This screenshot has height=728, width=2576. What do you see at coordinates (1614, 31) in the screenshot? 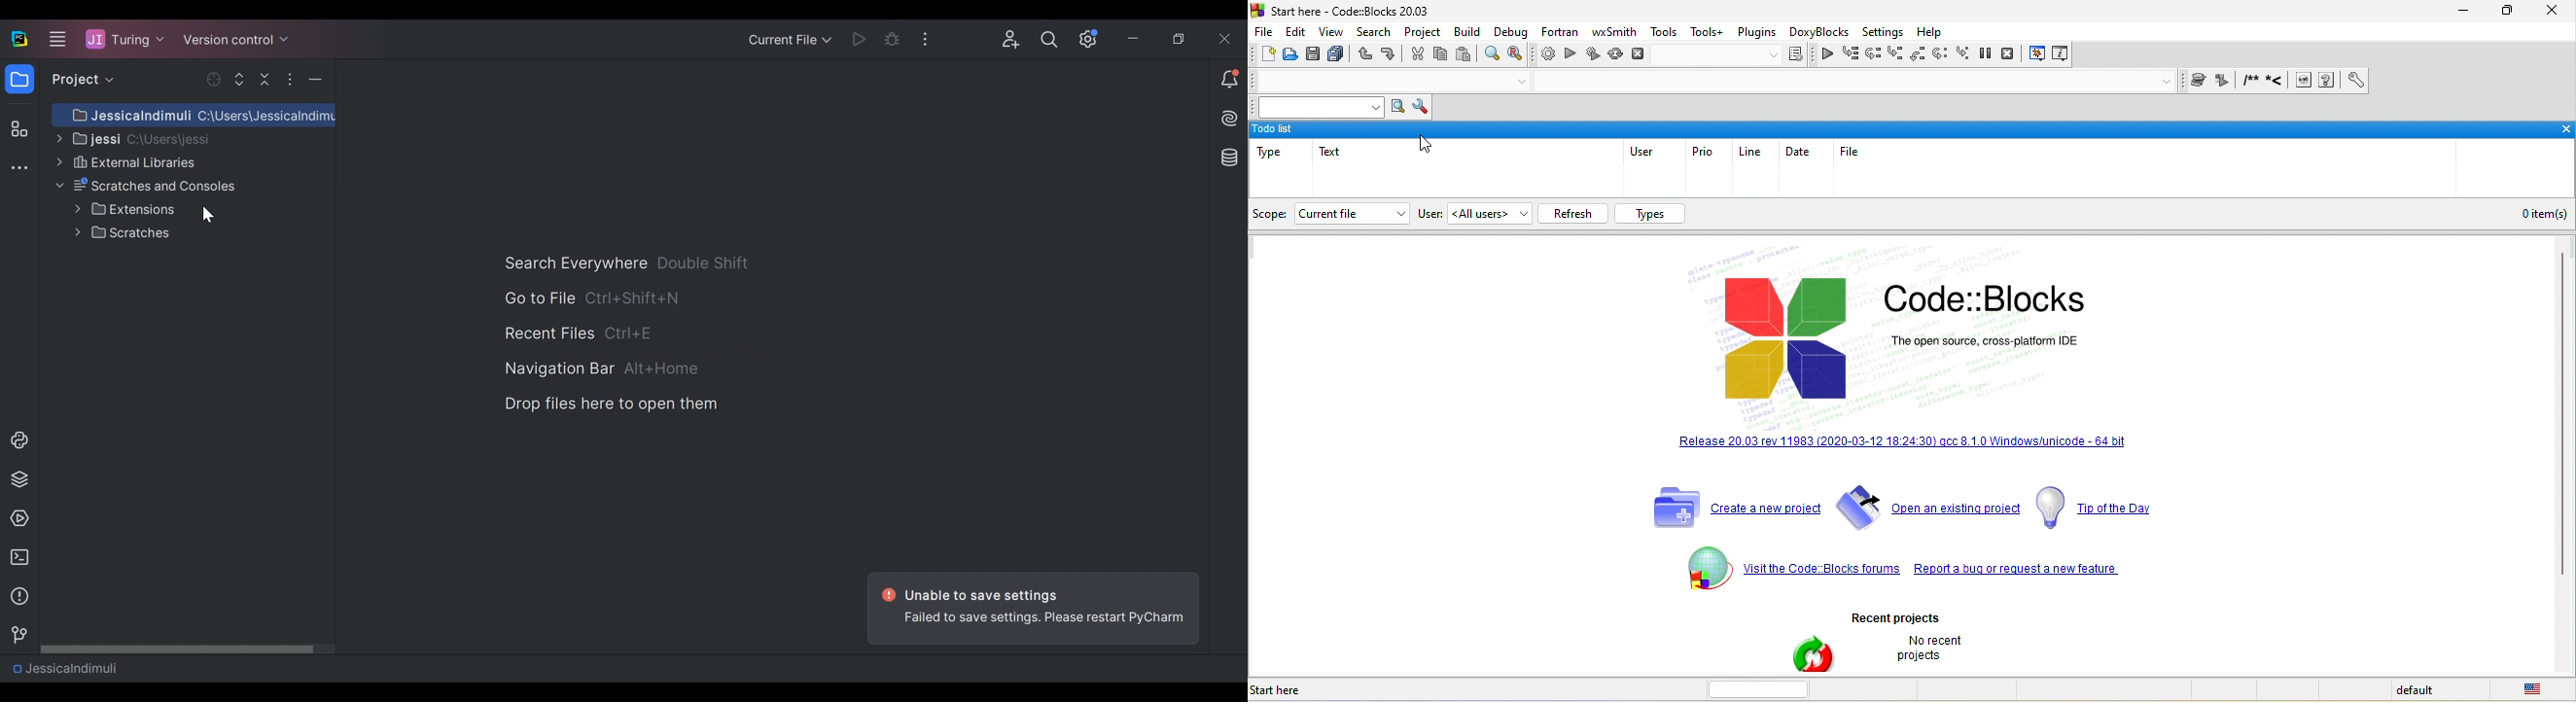
I see `wxsmith` at bounding box center [1614, 31].